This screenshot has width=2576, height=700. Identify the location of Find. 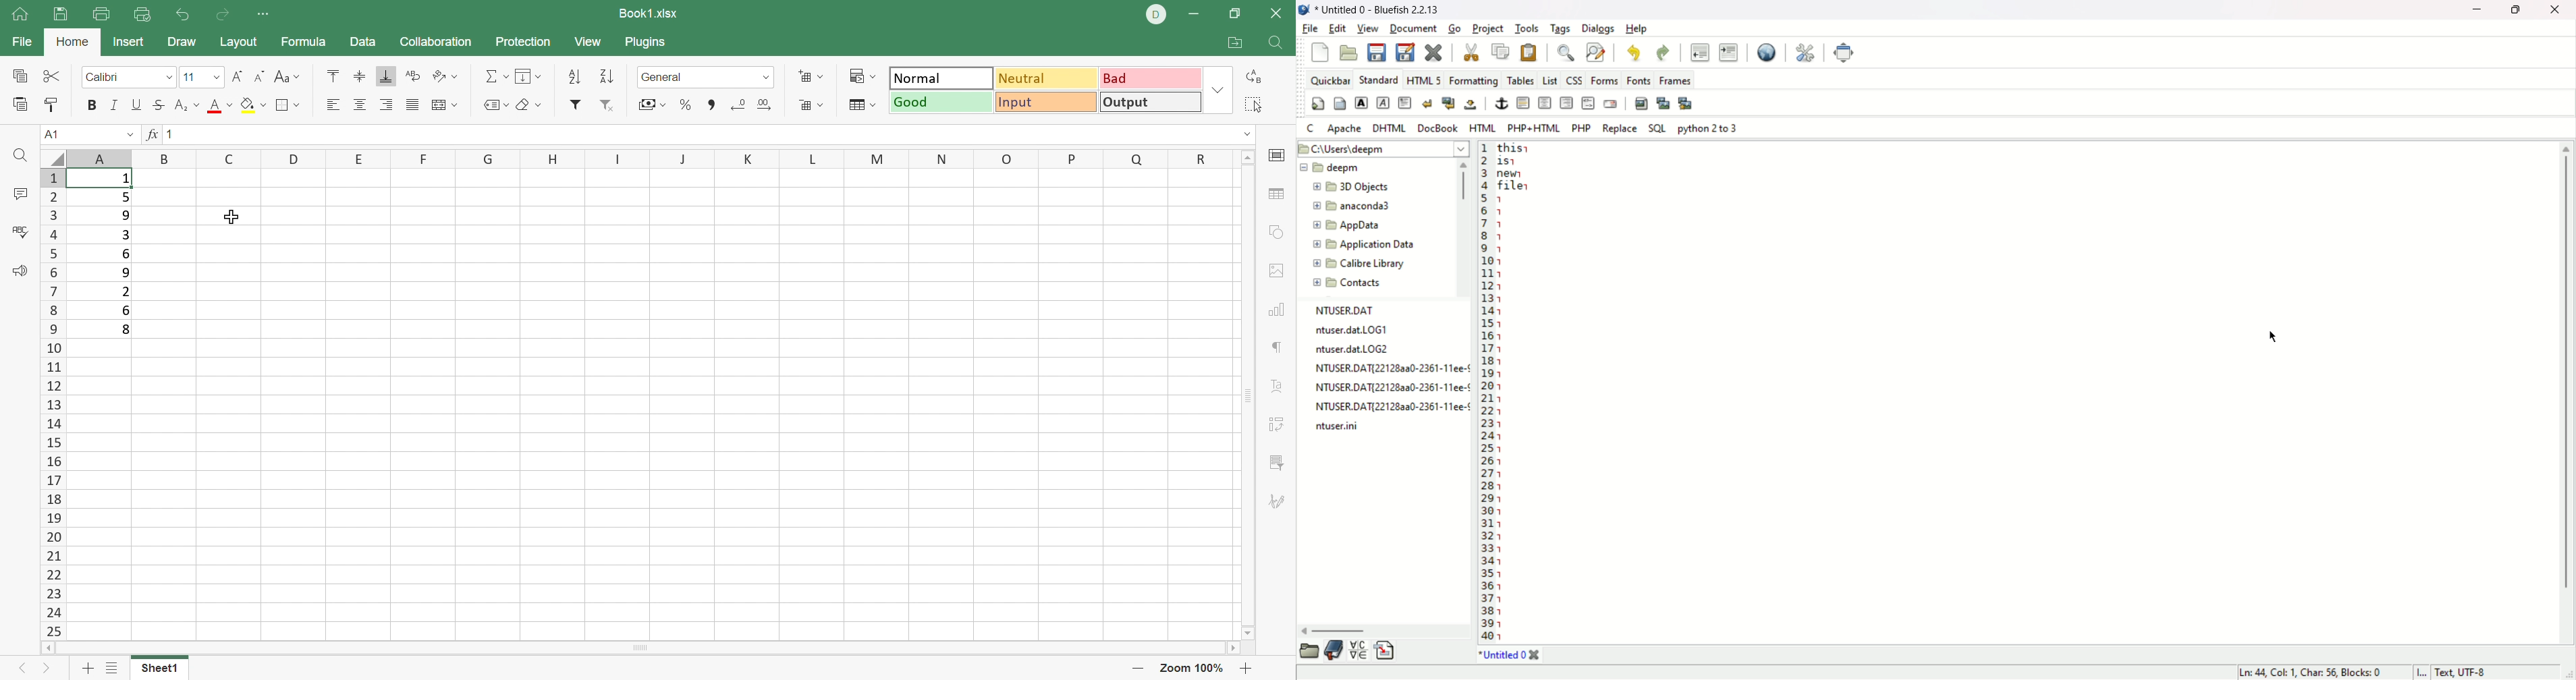
(22, 155).